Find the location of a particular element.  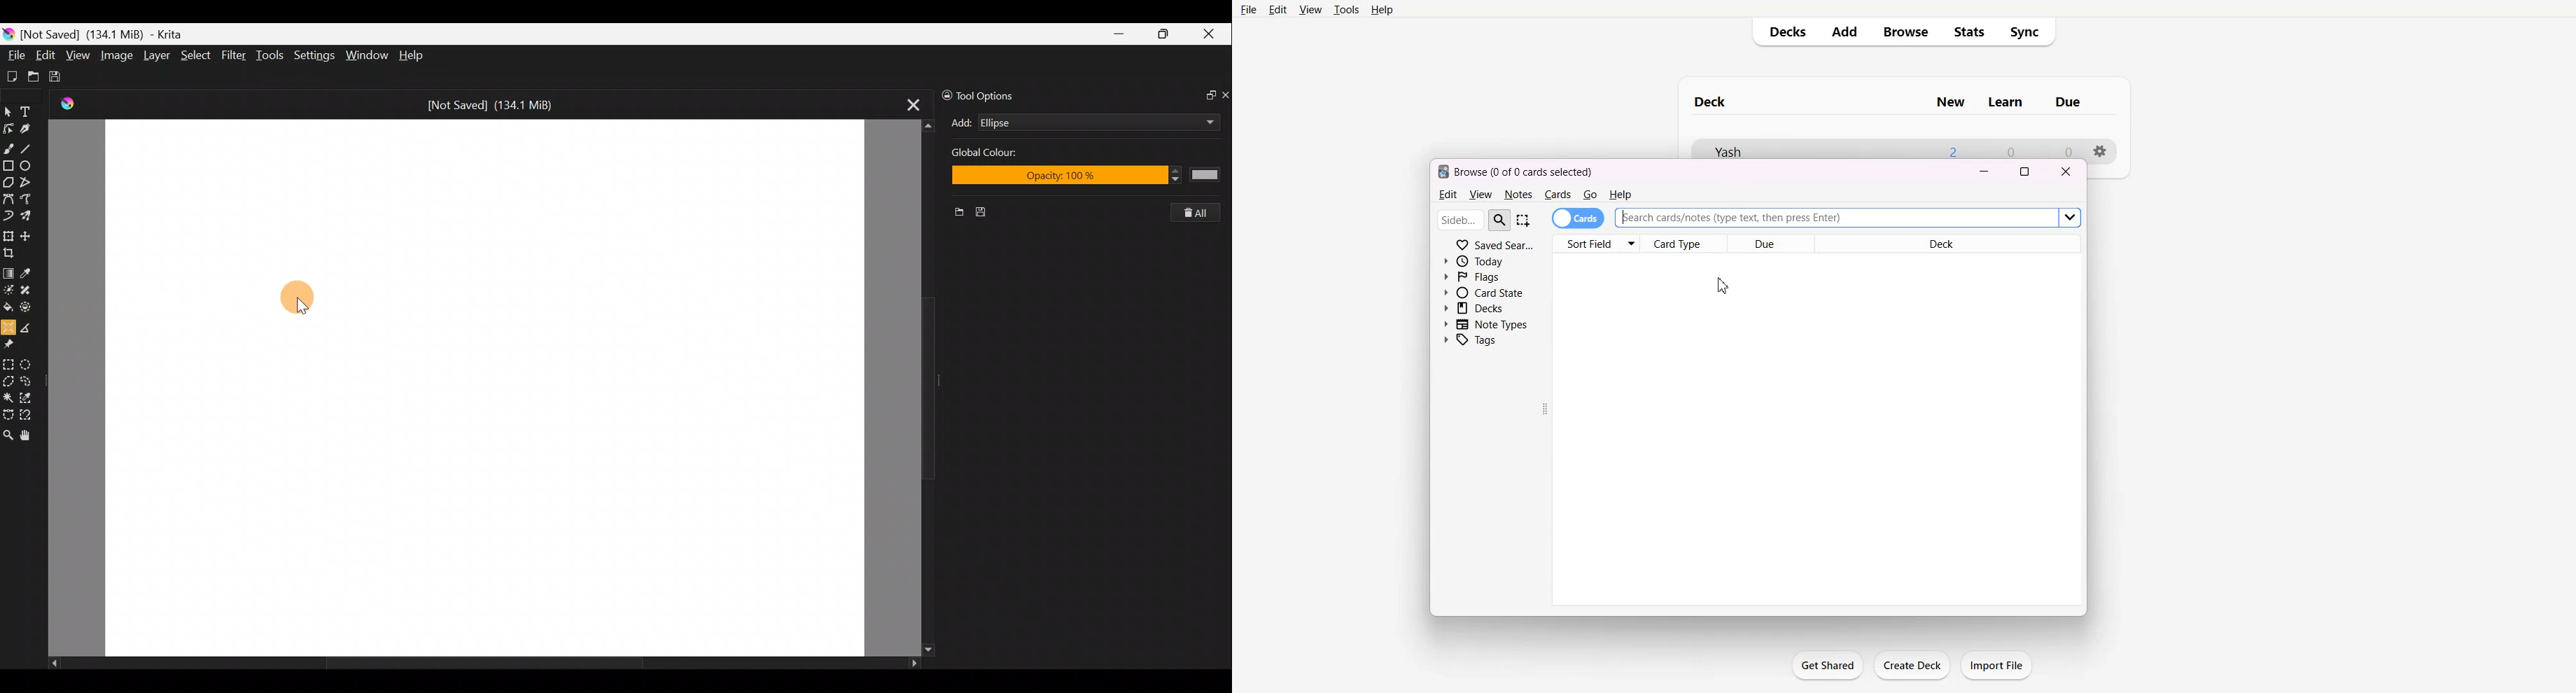

Image is located at coordinates (118, 55).